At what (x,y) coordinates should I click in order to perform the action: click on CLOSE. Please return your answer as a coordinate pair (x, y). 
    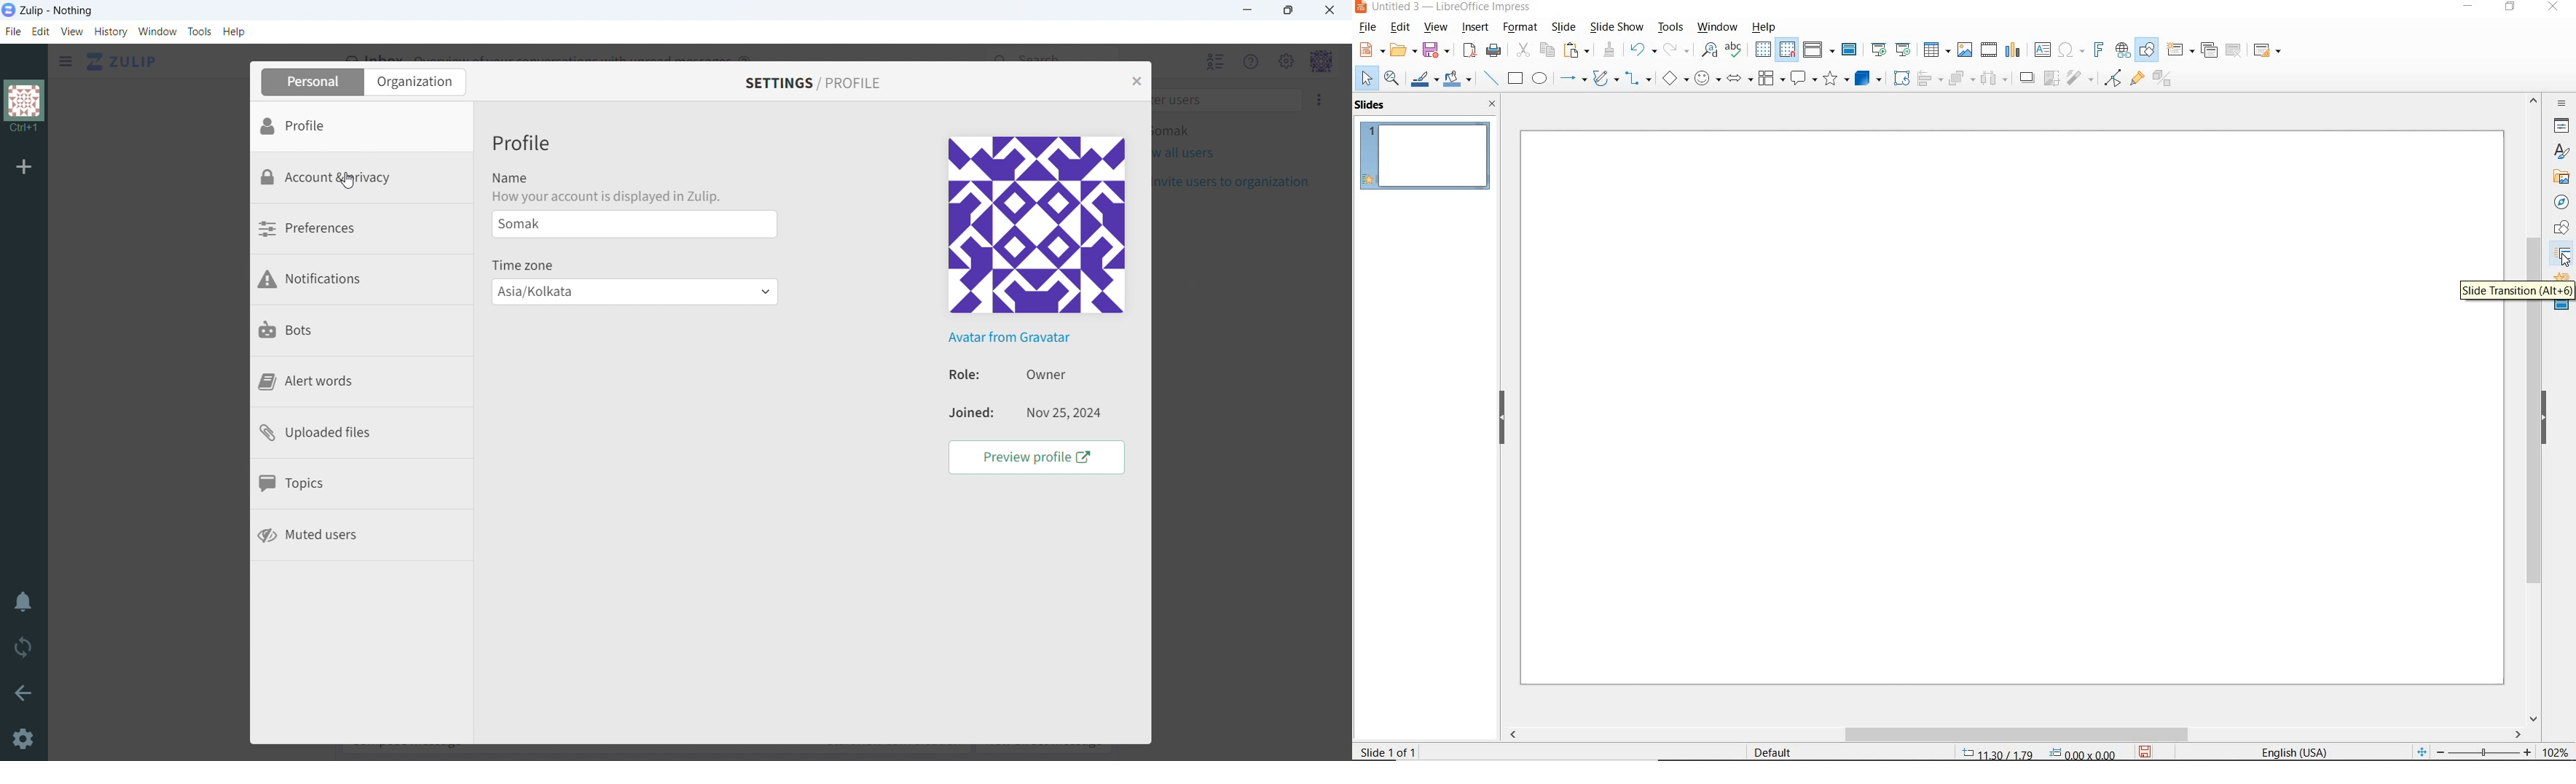
    Looking at the image, I should click on (1493, 104).